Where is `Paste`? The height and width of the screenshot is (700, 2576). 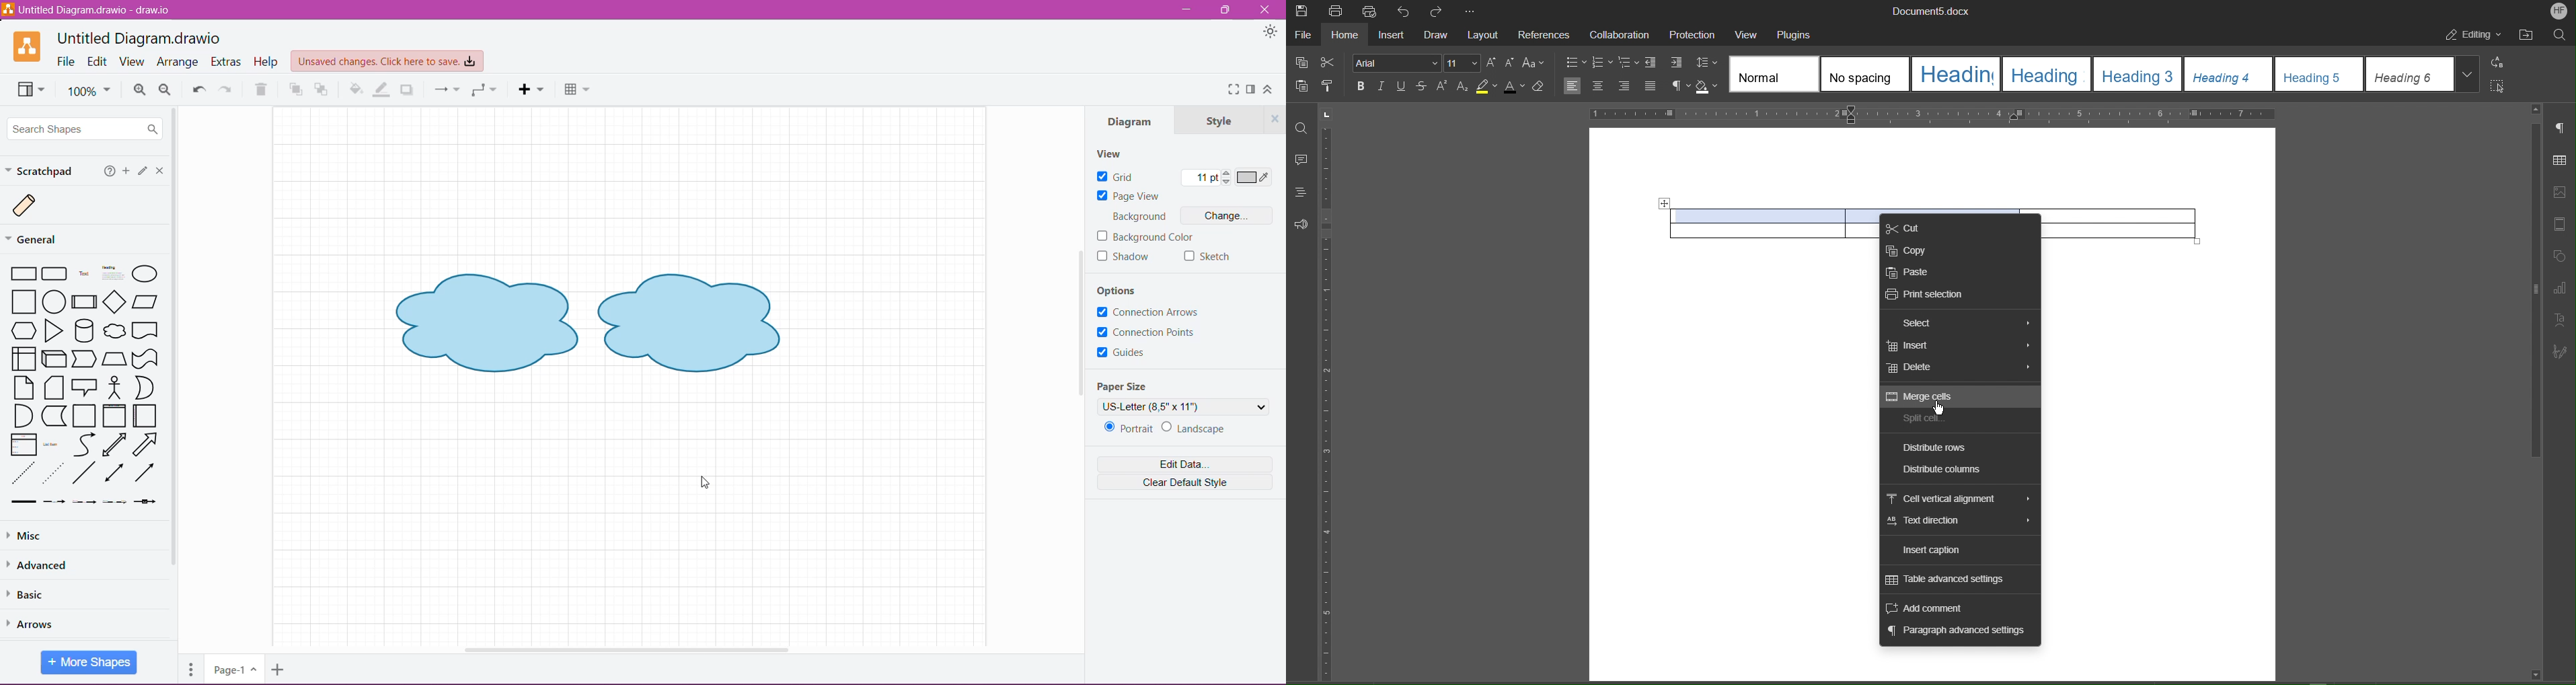 Paste is located at coordinates (1911, 274).